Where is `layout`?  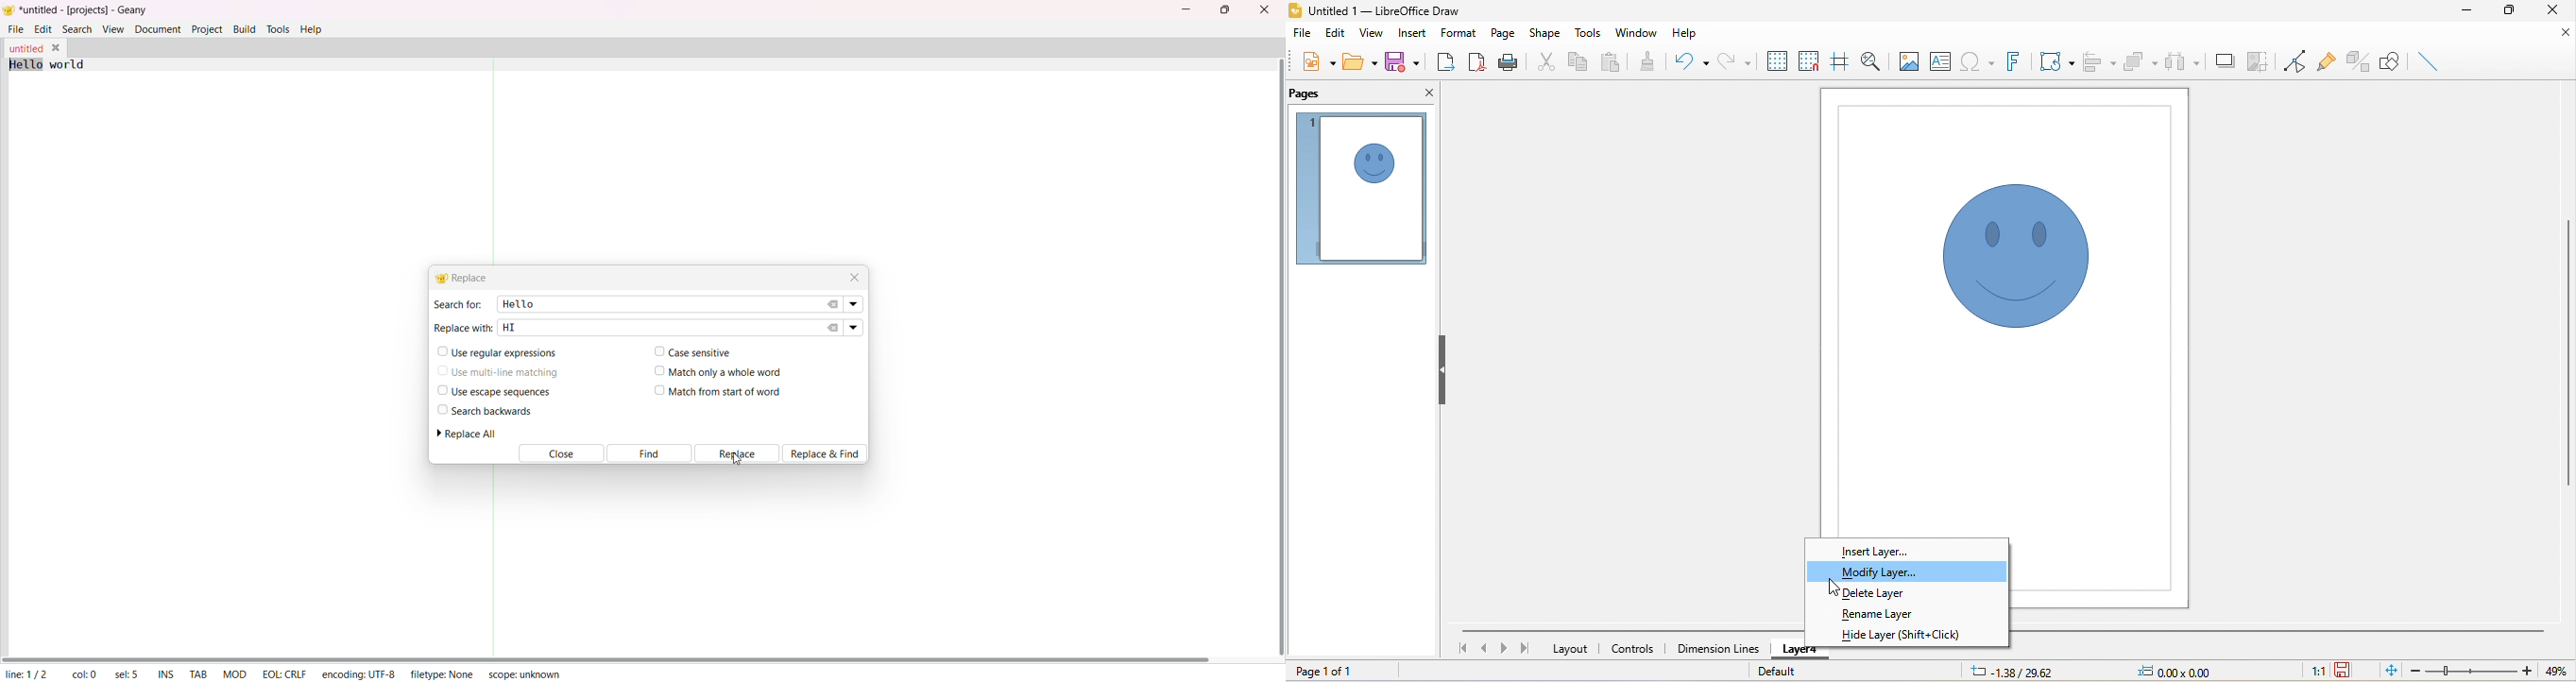 layout is located at coordinates (1571, 650).